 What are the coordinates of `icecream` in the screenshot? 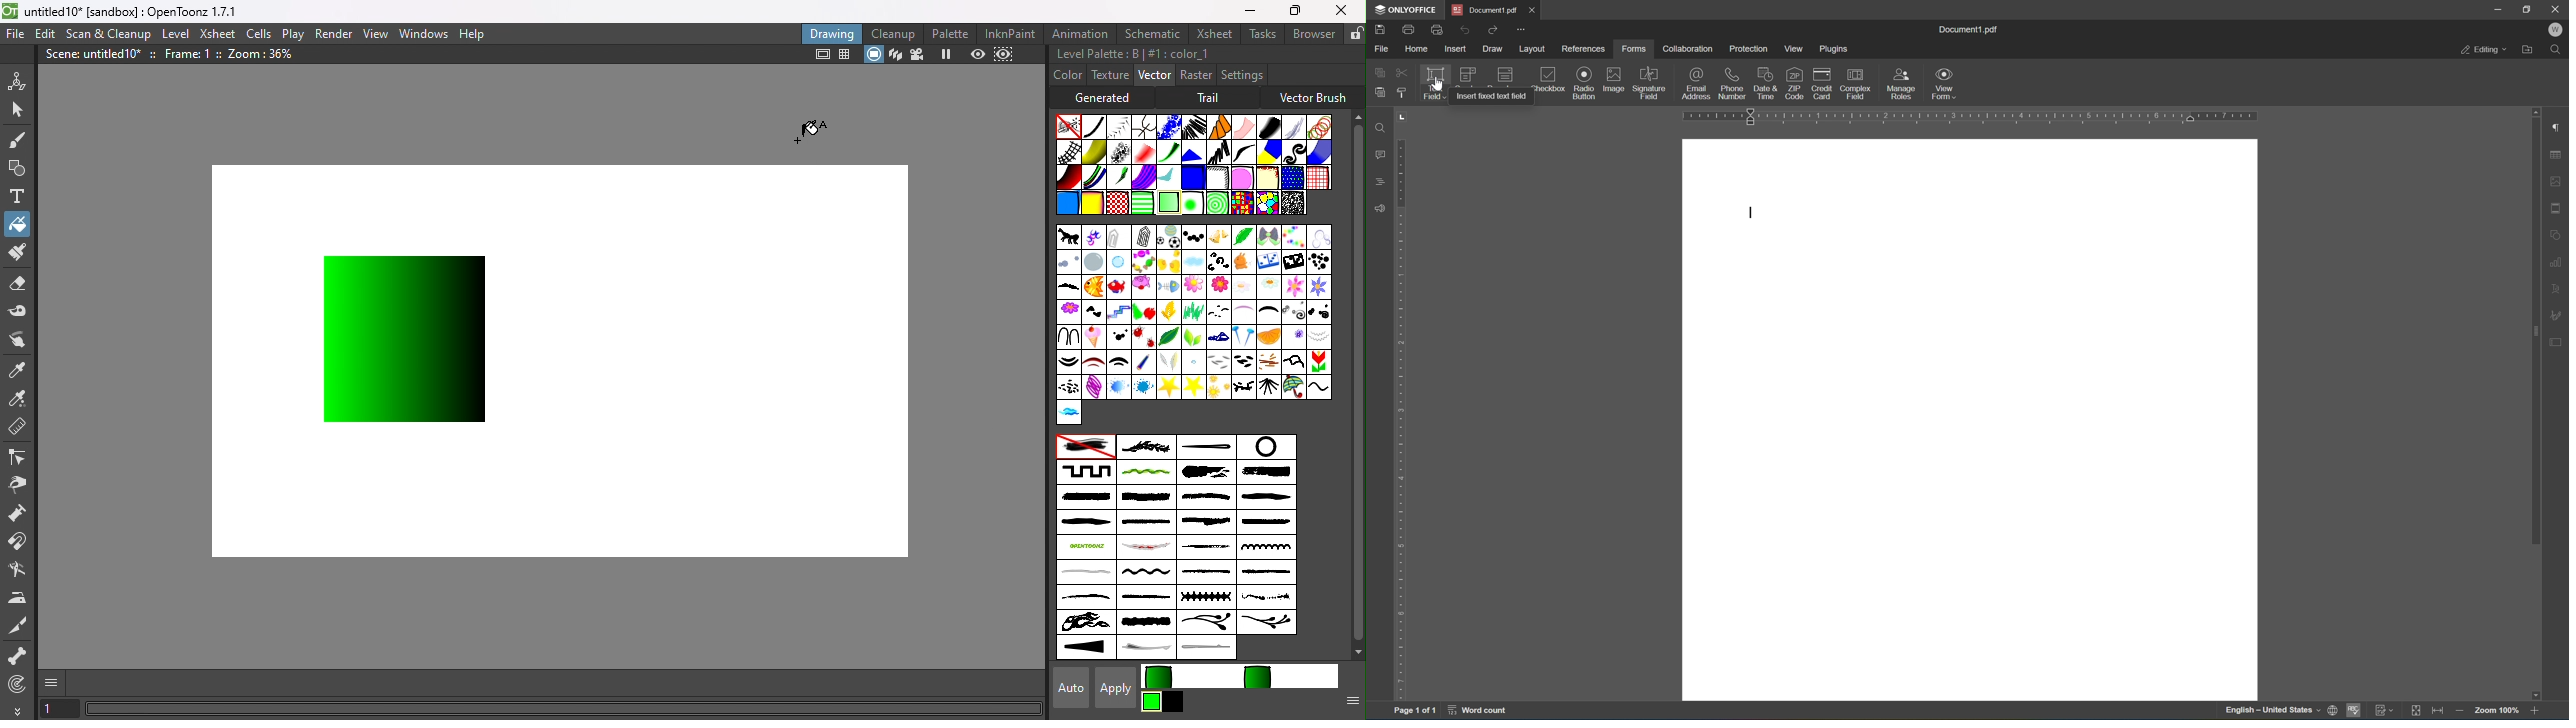 It's located at (1095, 336).